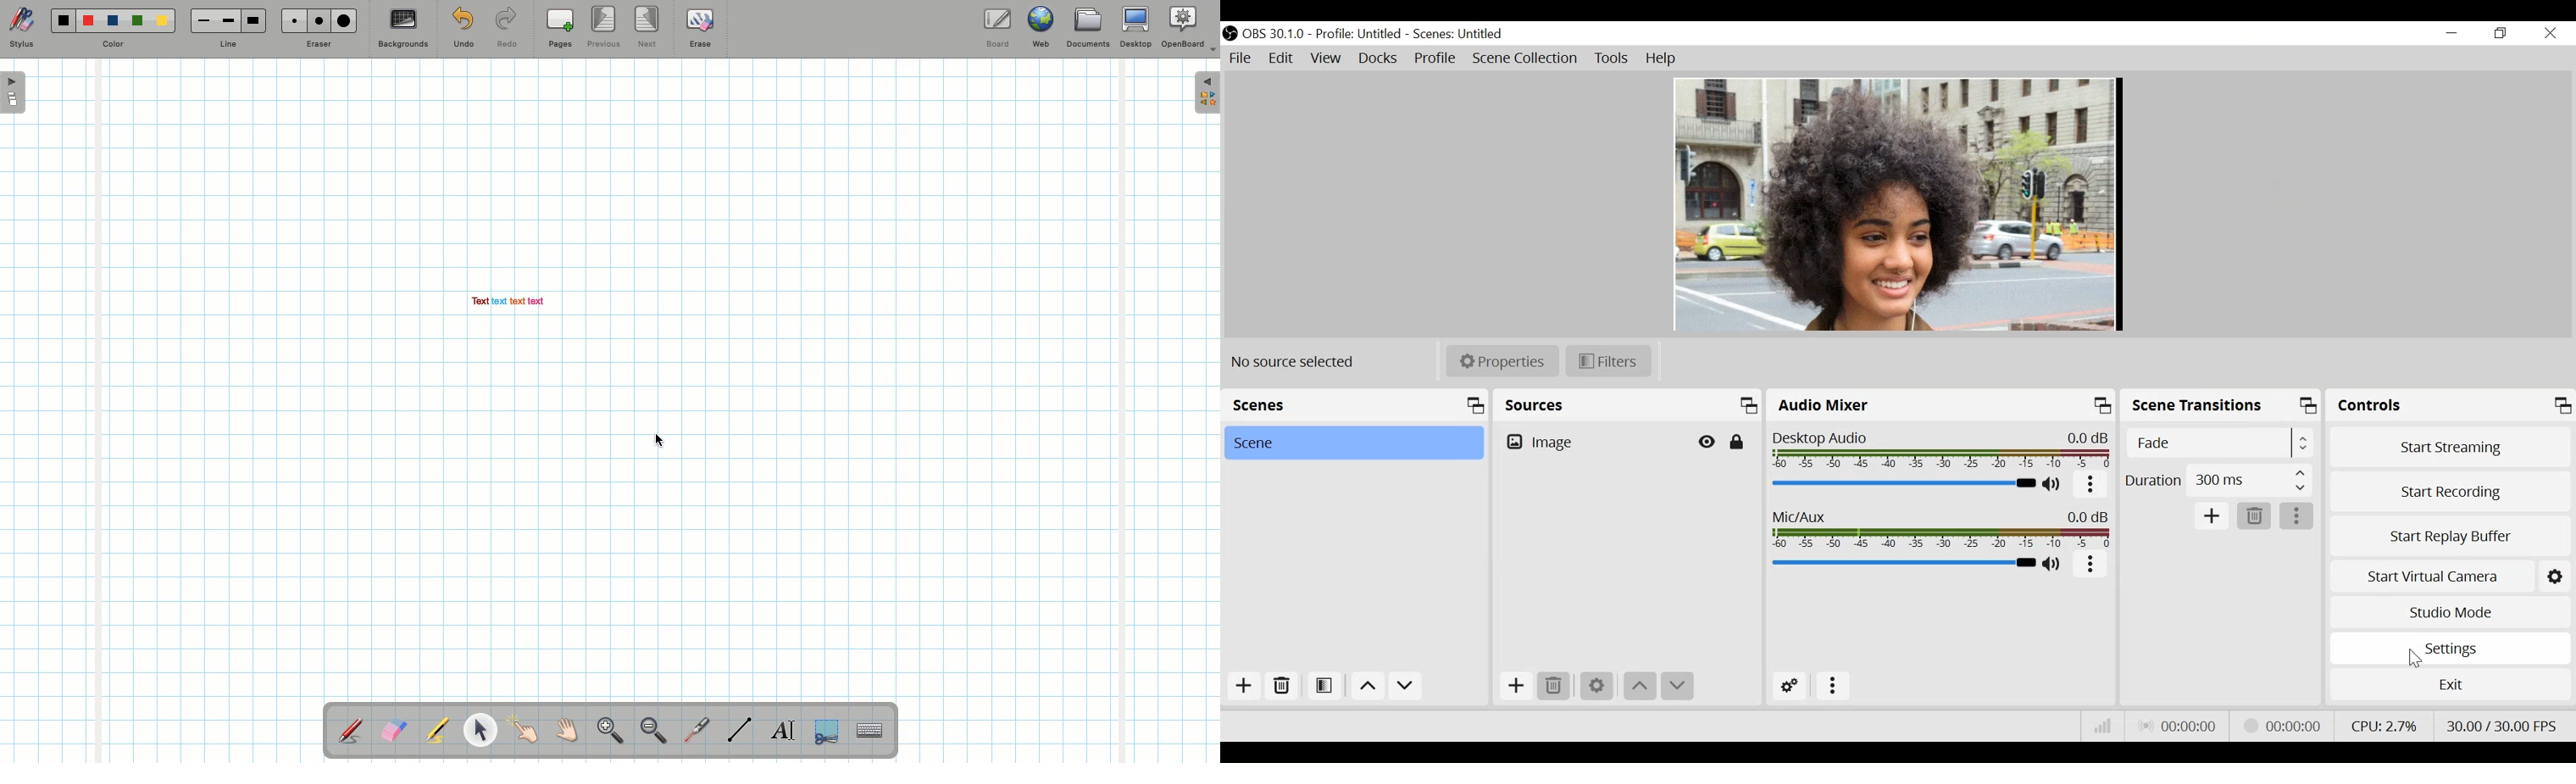 Image resolution: width=2576 pixels, height=784 pixels. I want to click on New Scene Transition, so click(2210, 514).